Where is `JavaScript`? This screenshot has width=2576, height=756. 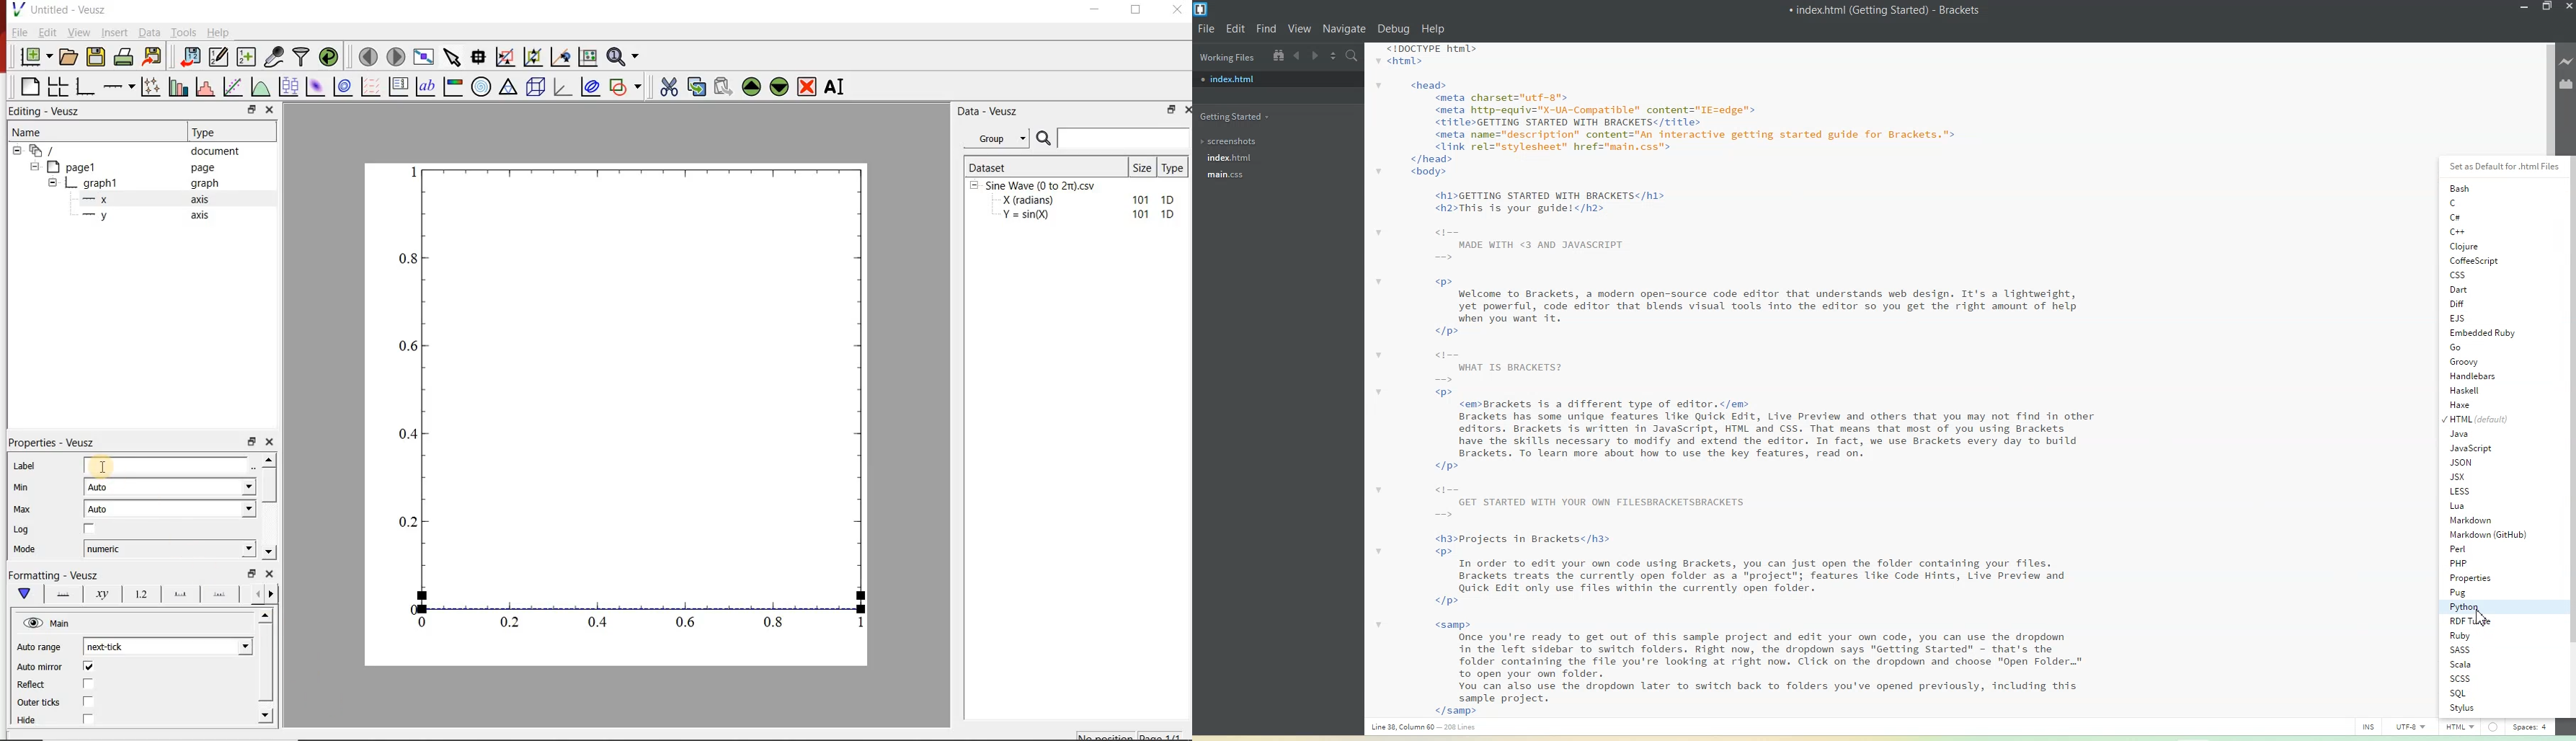
JavaScript is located at coordinates (2484, 448).